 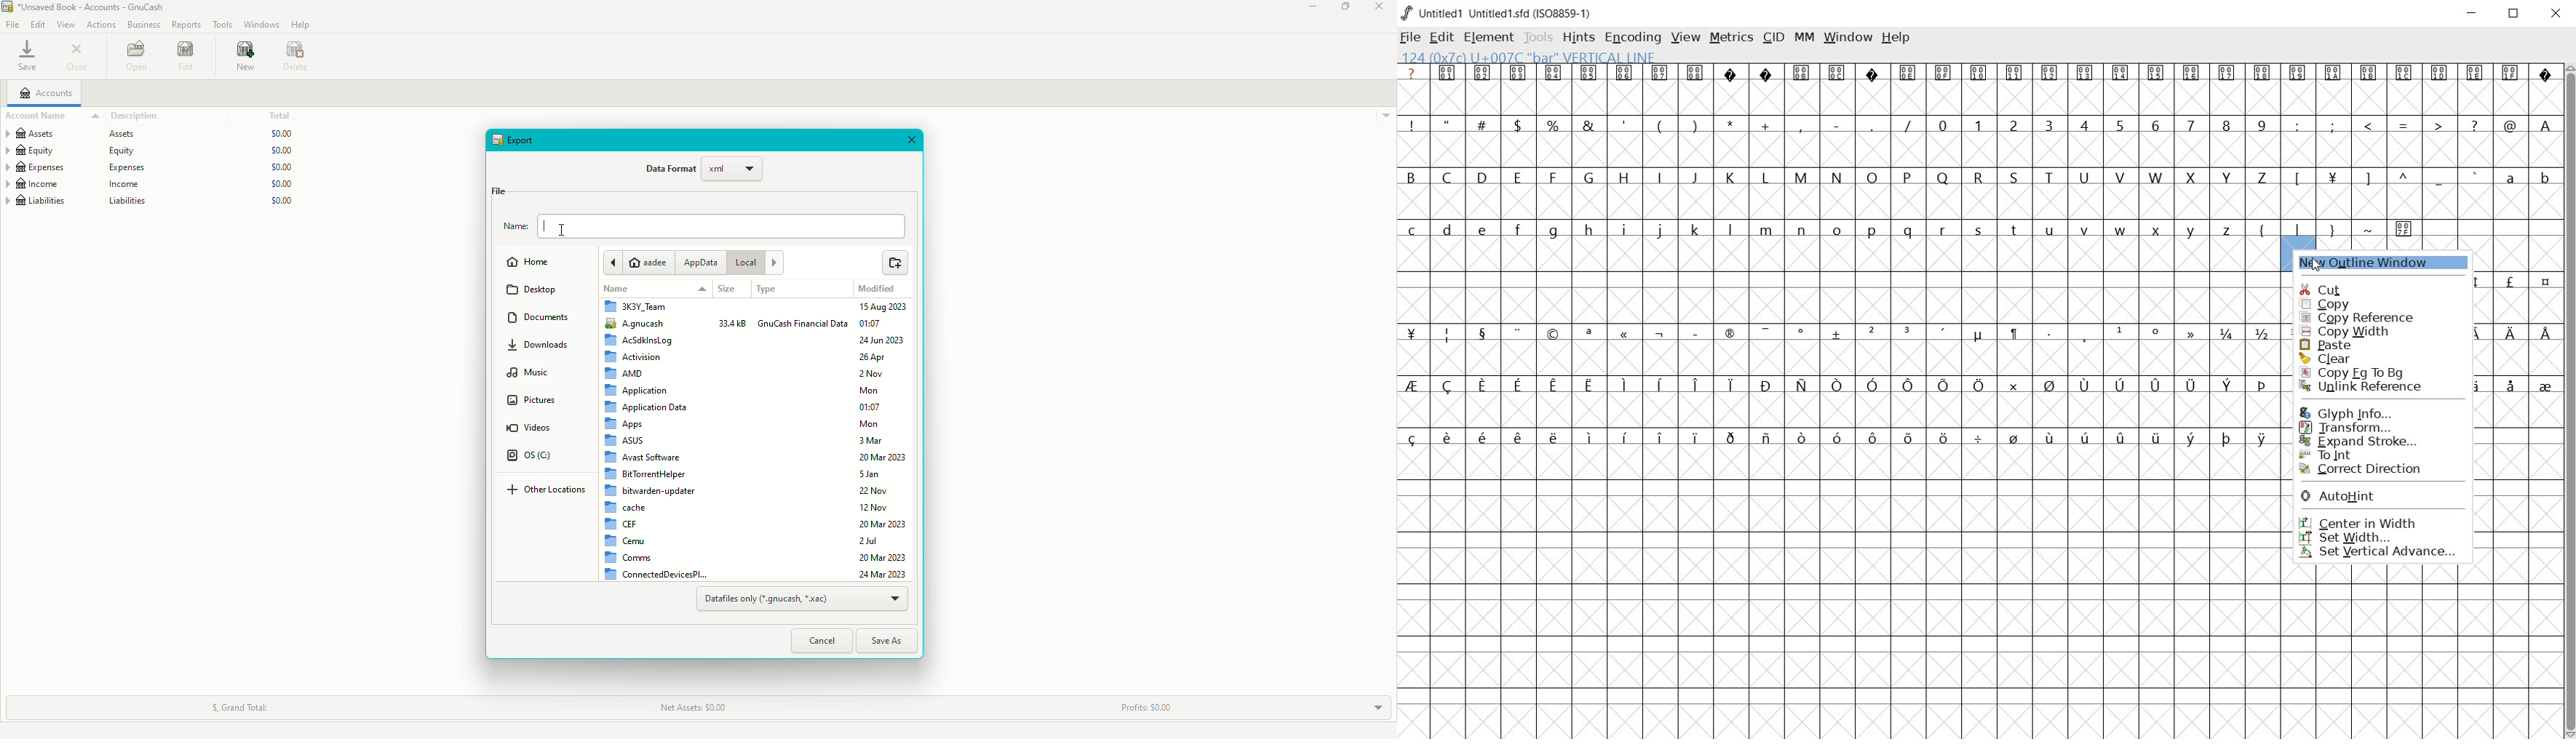 I want to click on empty cells, so click(x=2513, y=253).